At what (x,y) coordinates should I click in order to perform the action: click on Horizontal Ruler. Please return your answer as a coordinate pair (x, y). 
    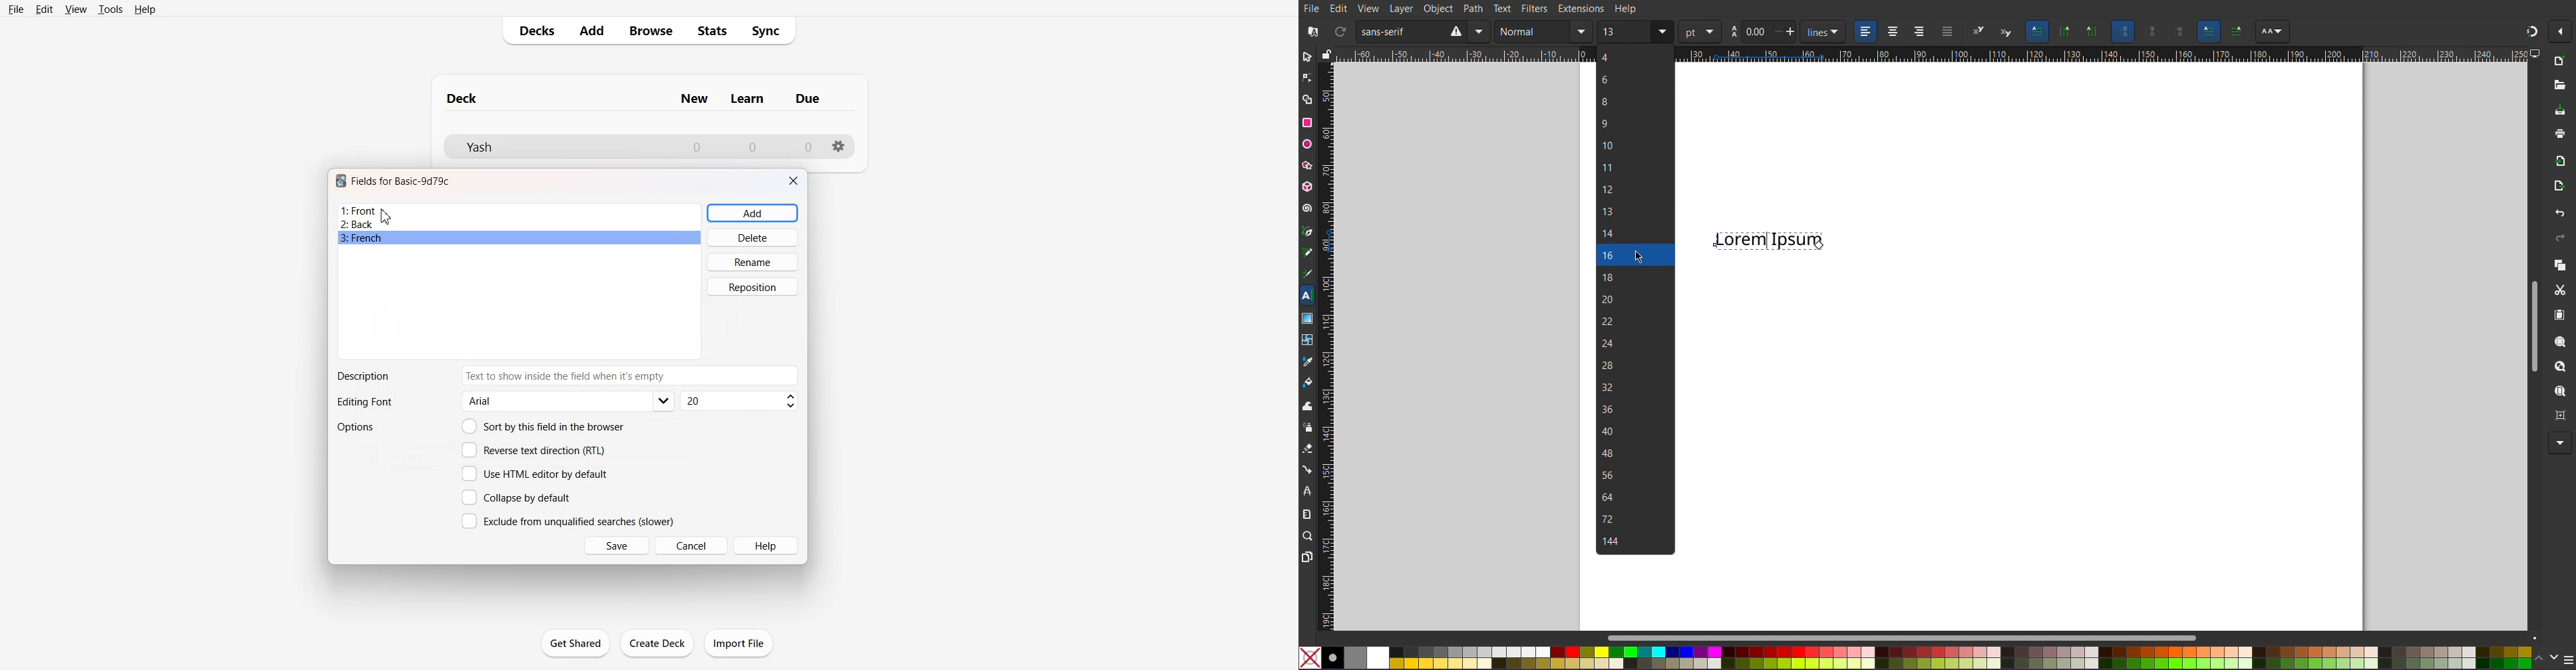
    Looking at the image, I should click on (1464, 55).